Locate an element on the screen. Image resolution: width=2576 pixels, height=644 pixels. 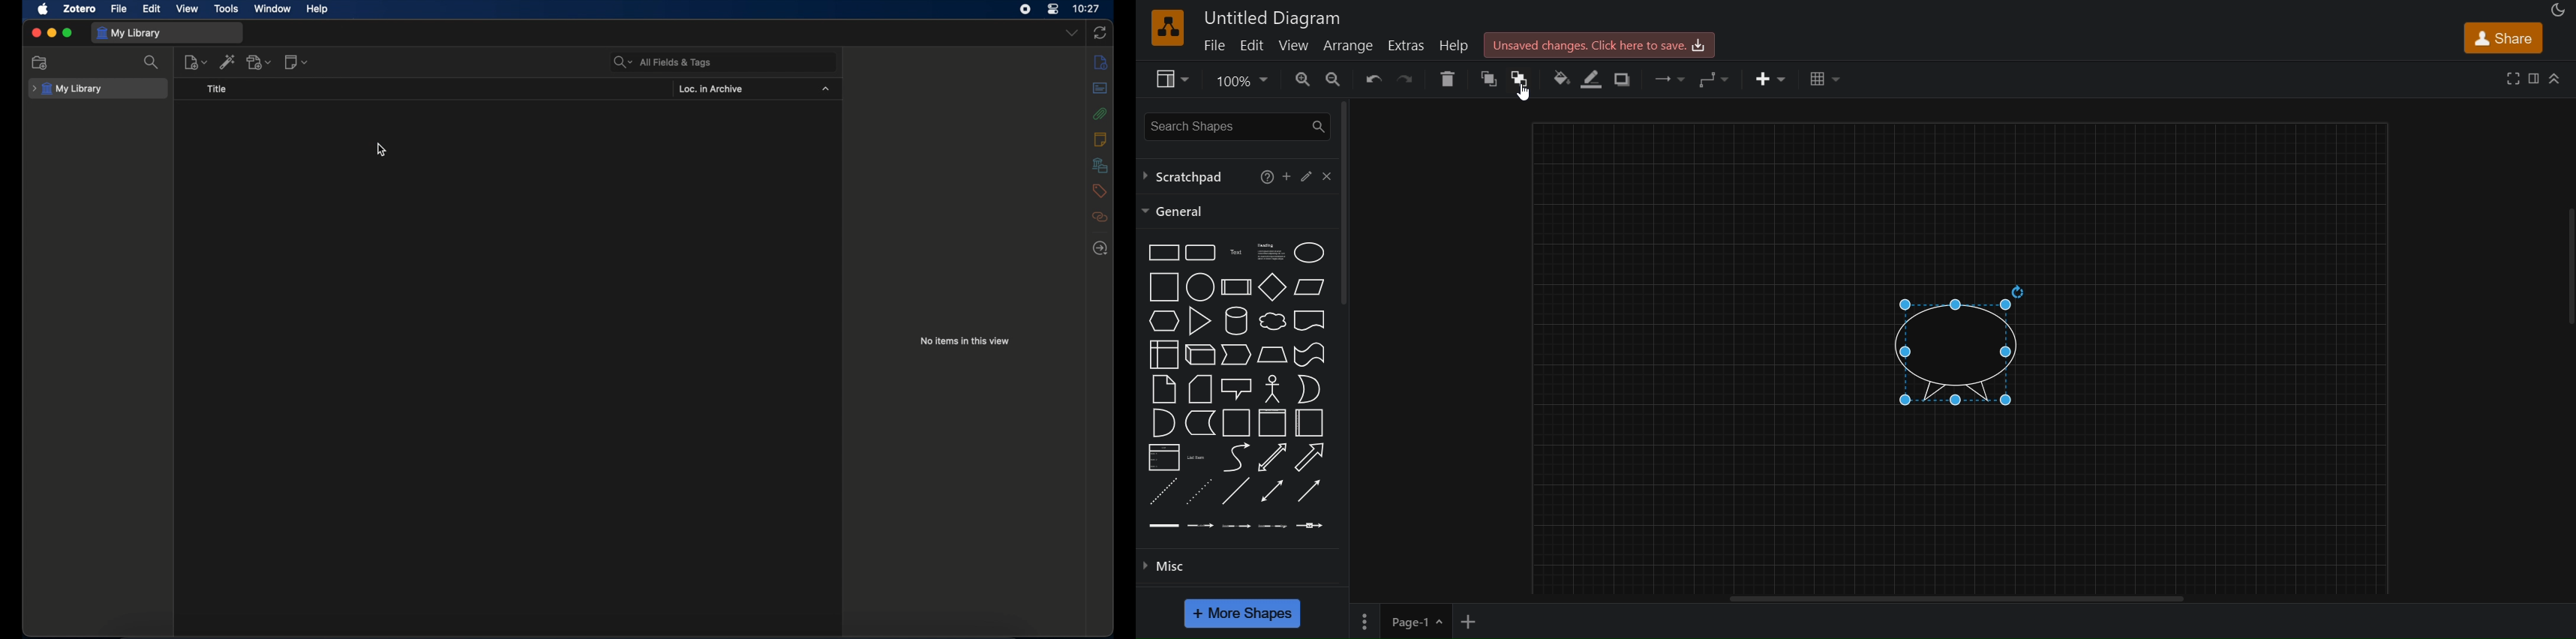
curve is located at coordinates (1235, 458).